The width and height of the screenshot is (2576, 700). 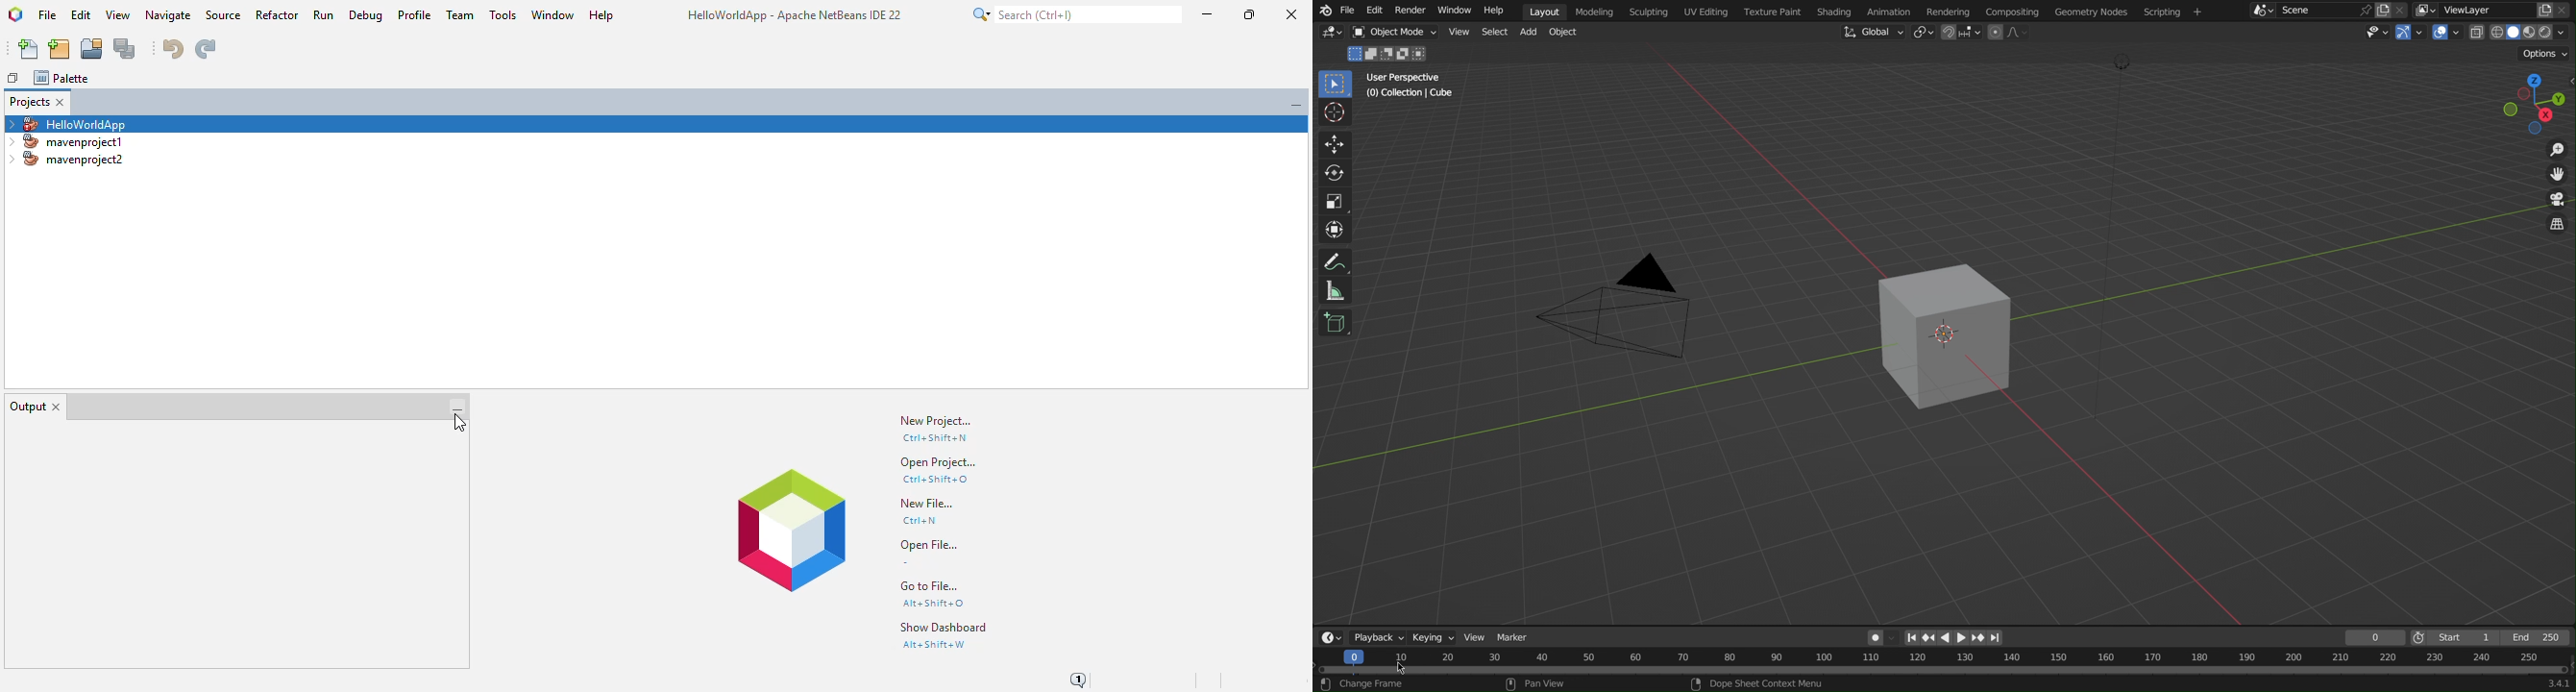 What do you see at coordinates (1333, 292) in the screenshot?
I see `Measure` at bounding box center [1333, 292].